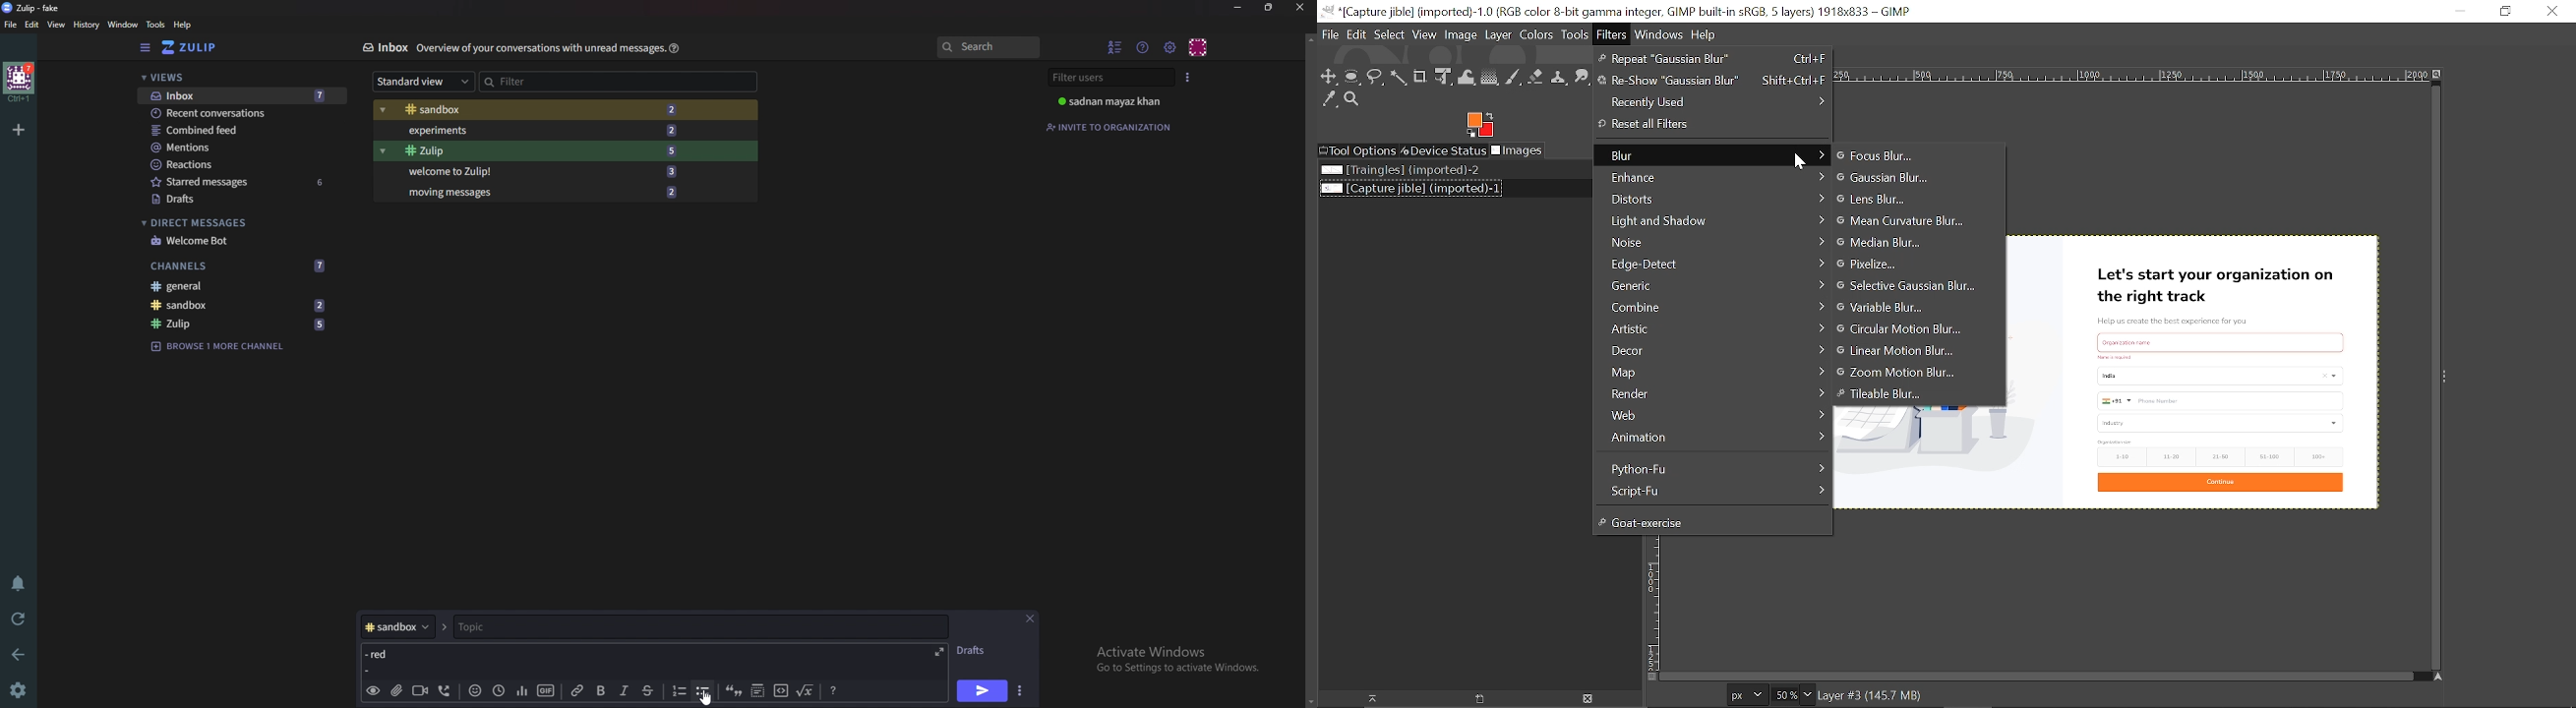 This screenshot has width=2576, height=728. Describe the element at coordinates (38, 8) in the screenshot. I see `title` at that location.